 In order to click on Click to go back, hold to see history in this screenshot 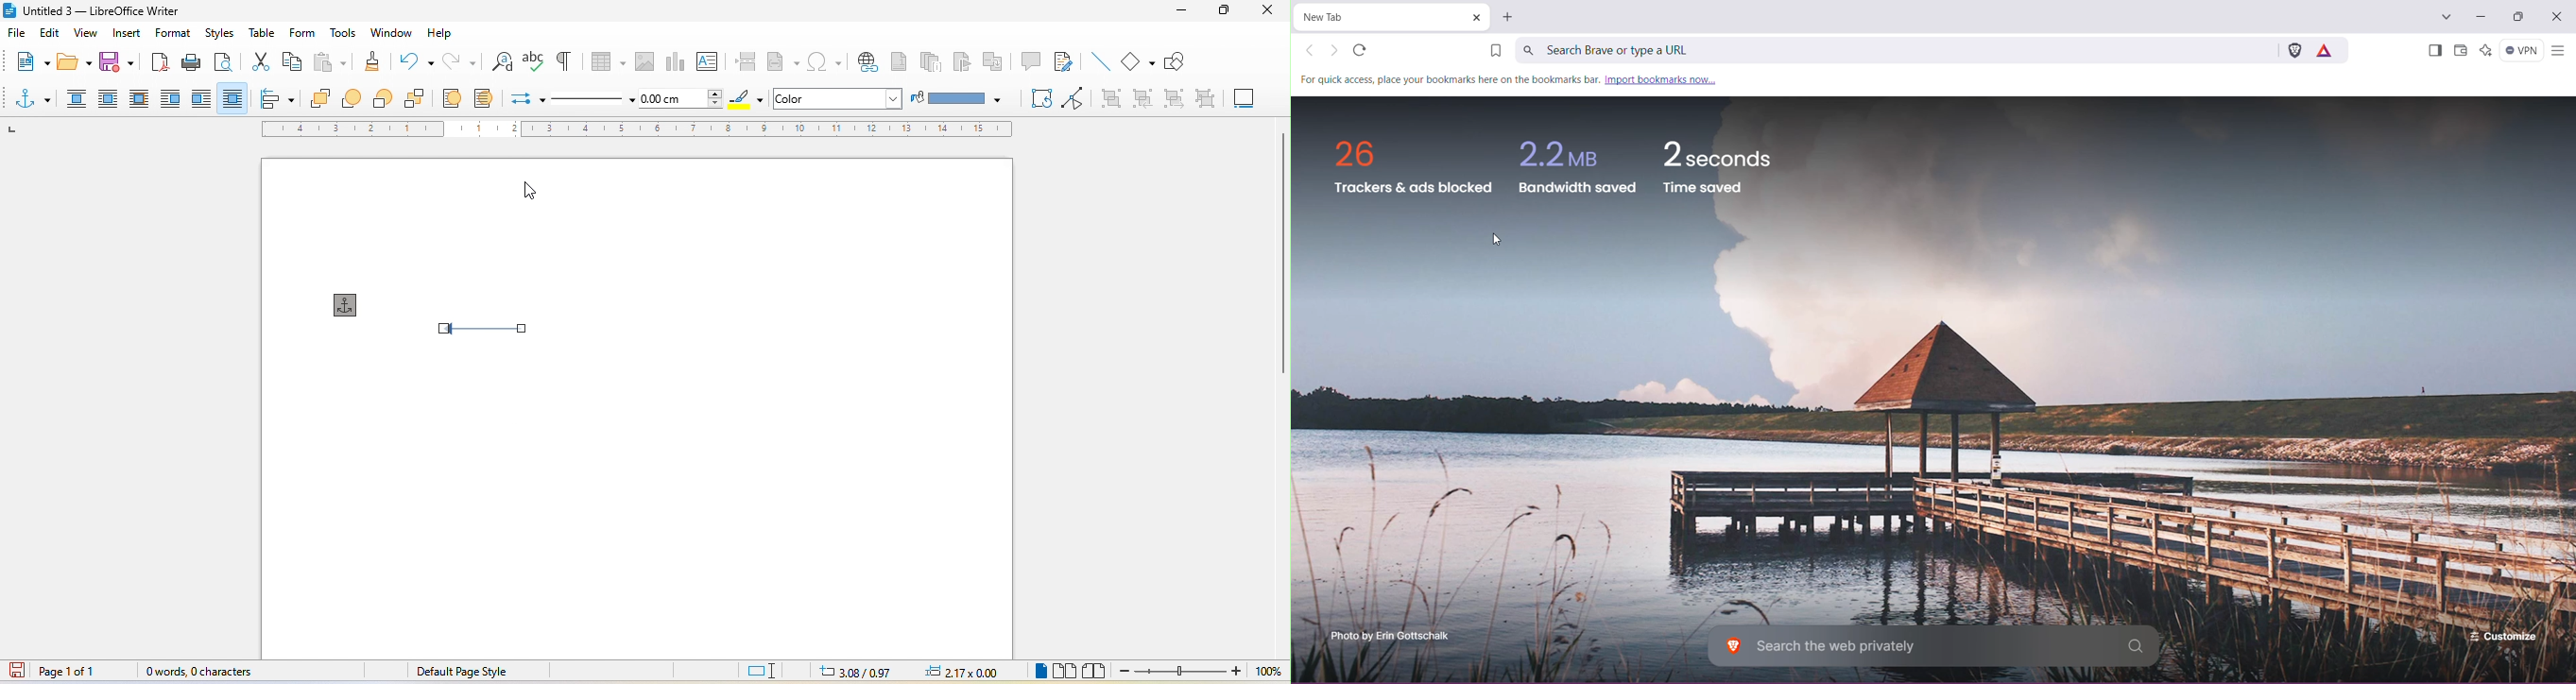, I will do `click(1310, 51)`.